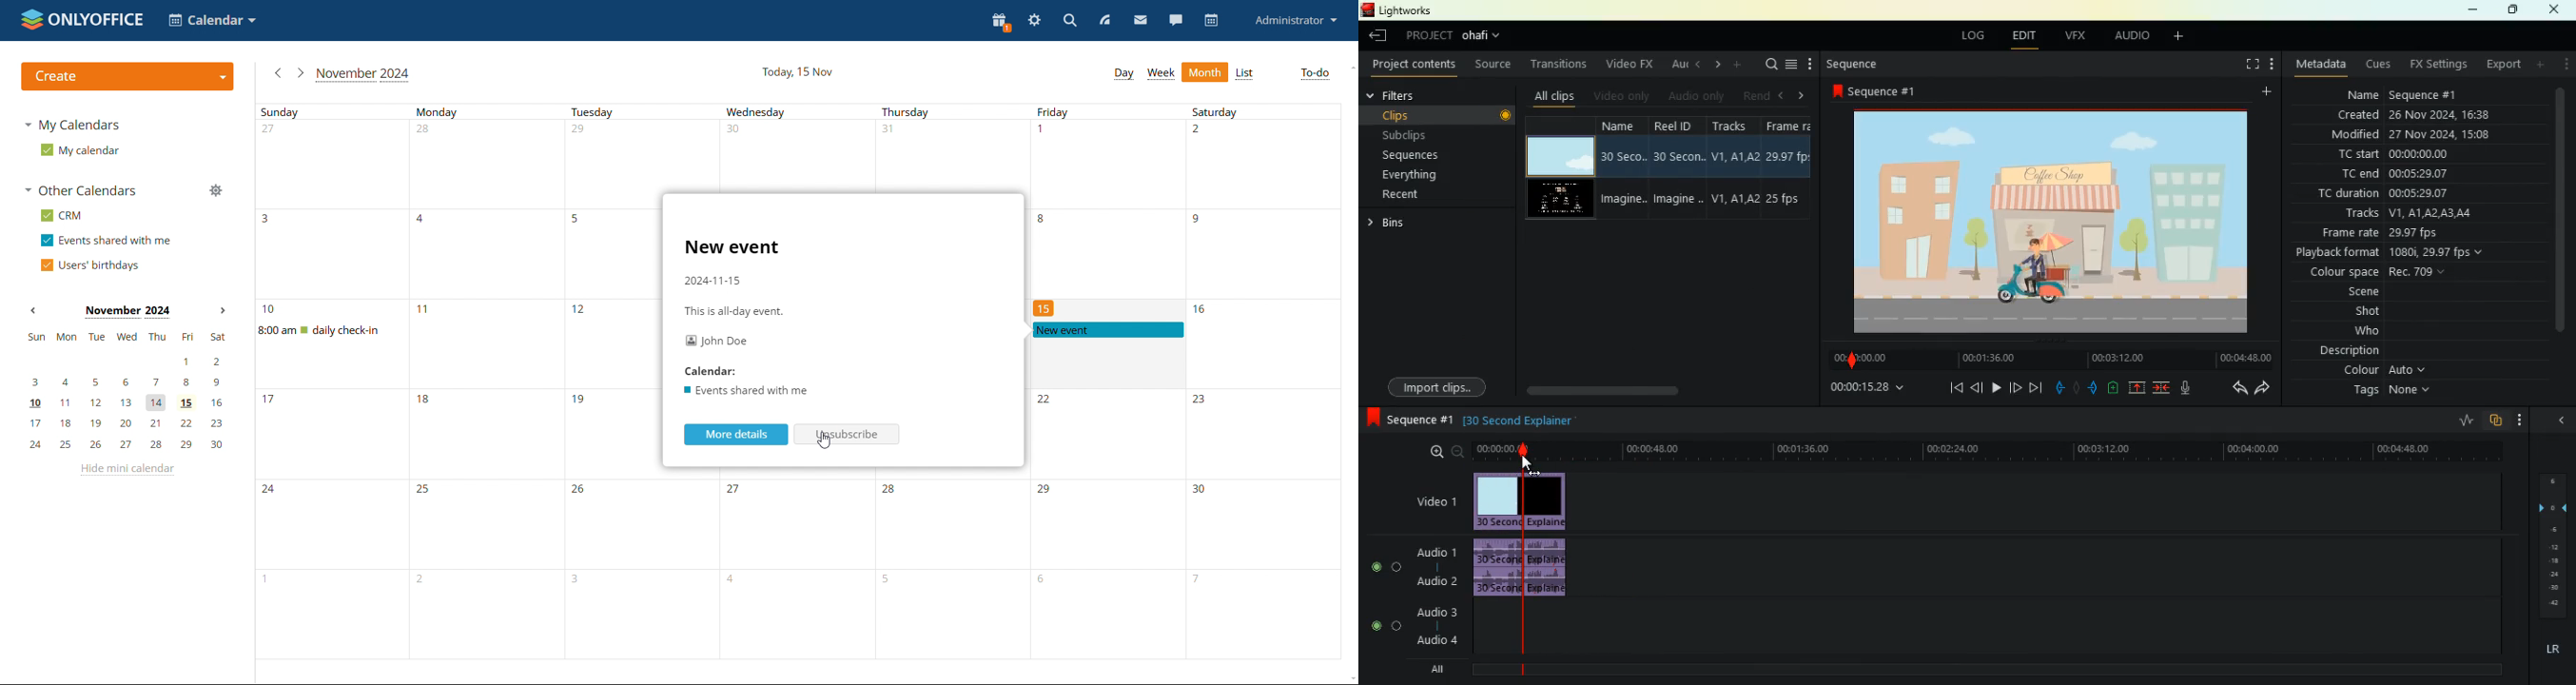  I want to click on tracks, so click(2364, 214).